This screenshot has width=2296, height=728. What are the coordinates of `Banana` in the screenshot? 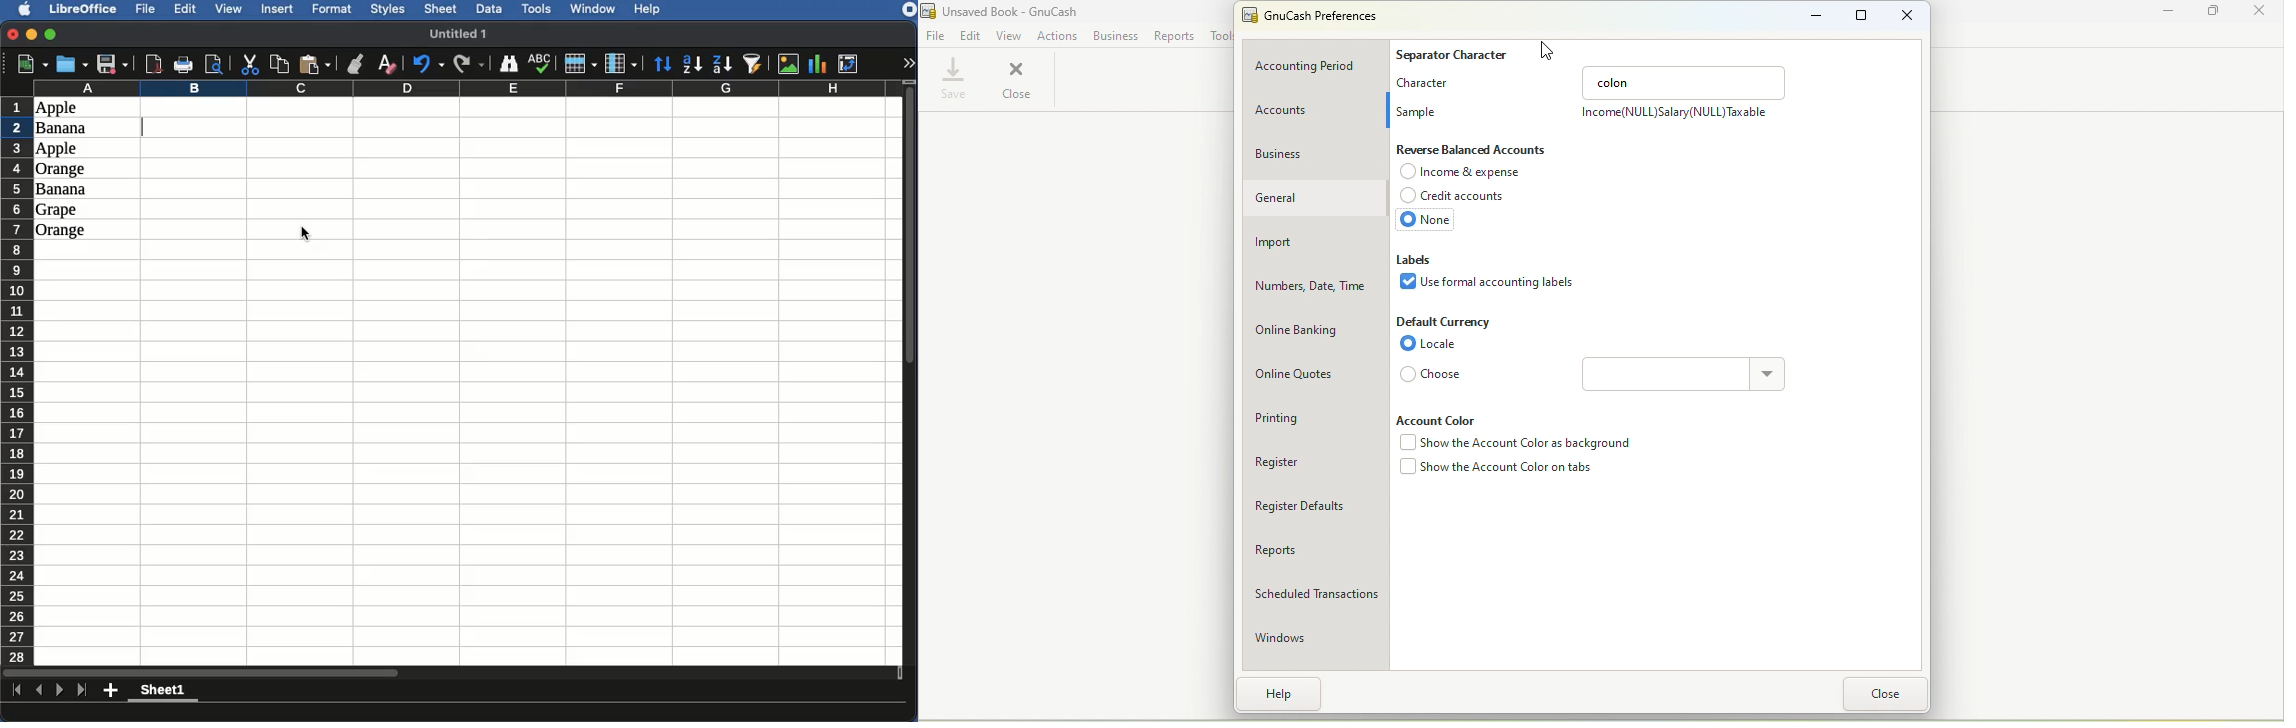 It's located at (62, 190).